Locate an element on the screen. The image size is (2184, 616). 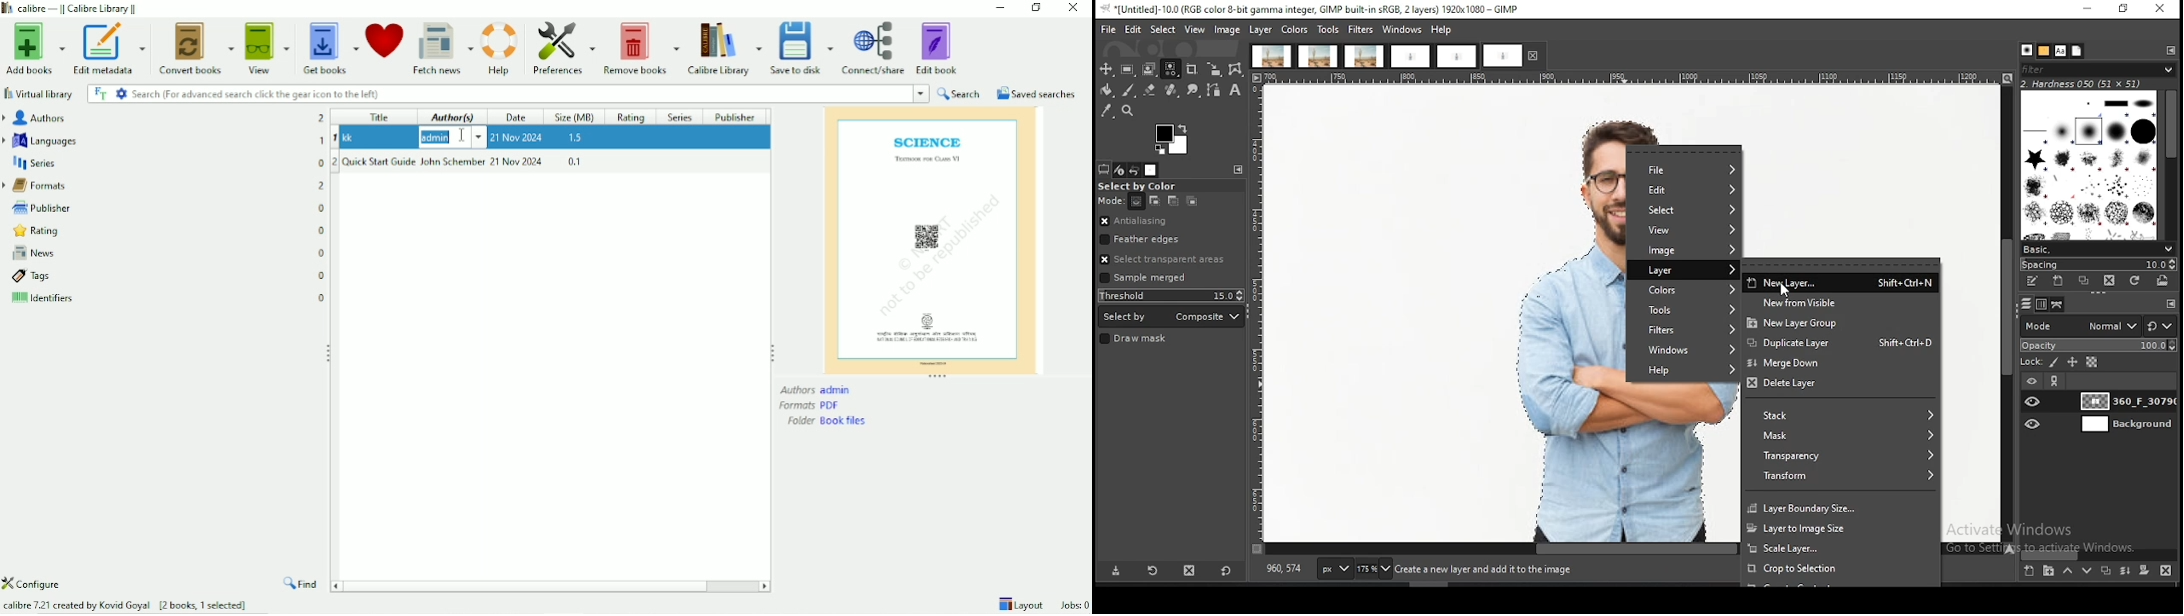
add a mask is located at coordinates (2144, 570).